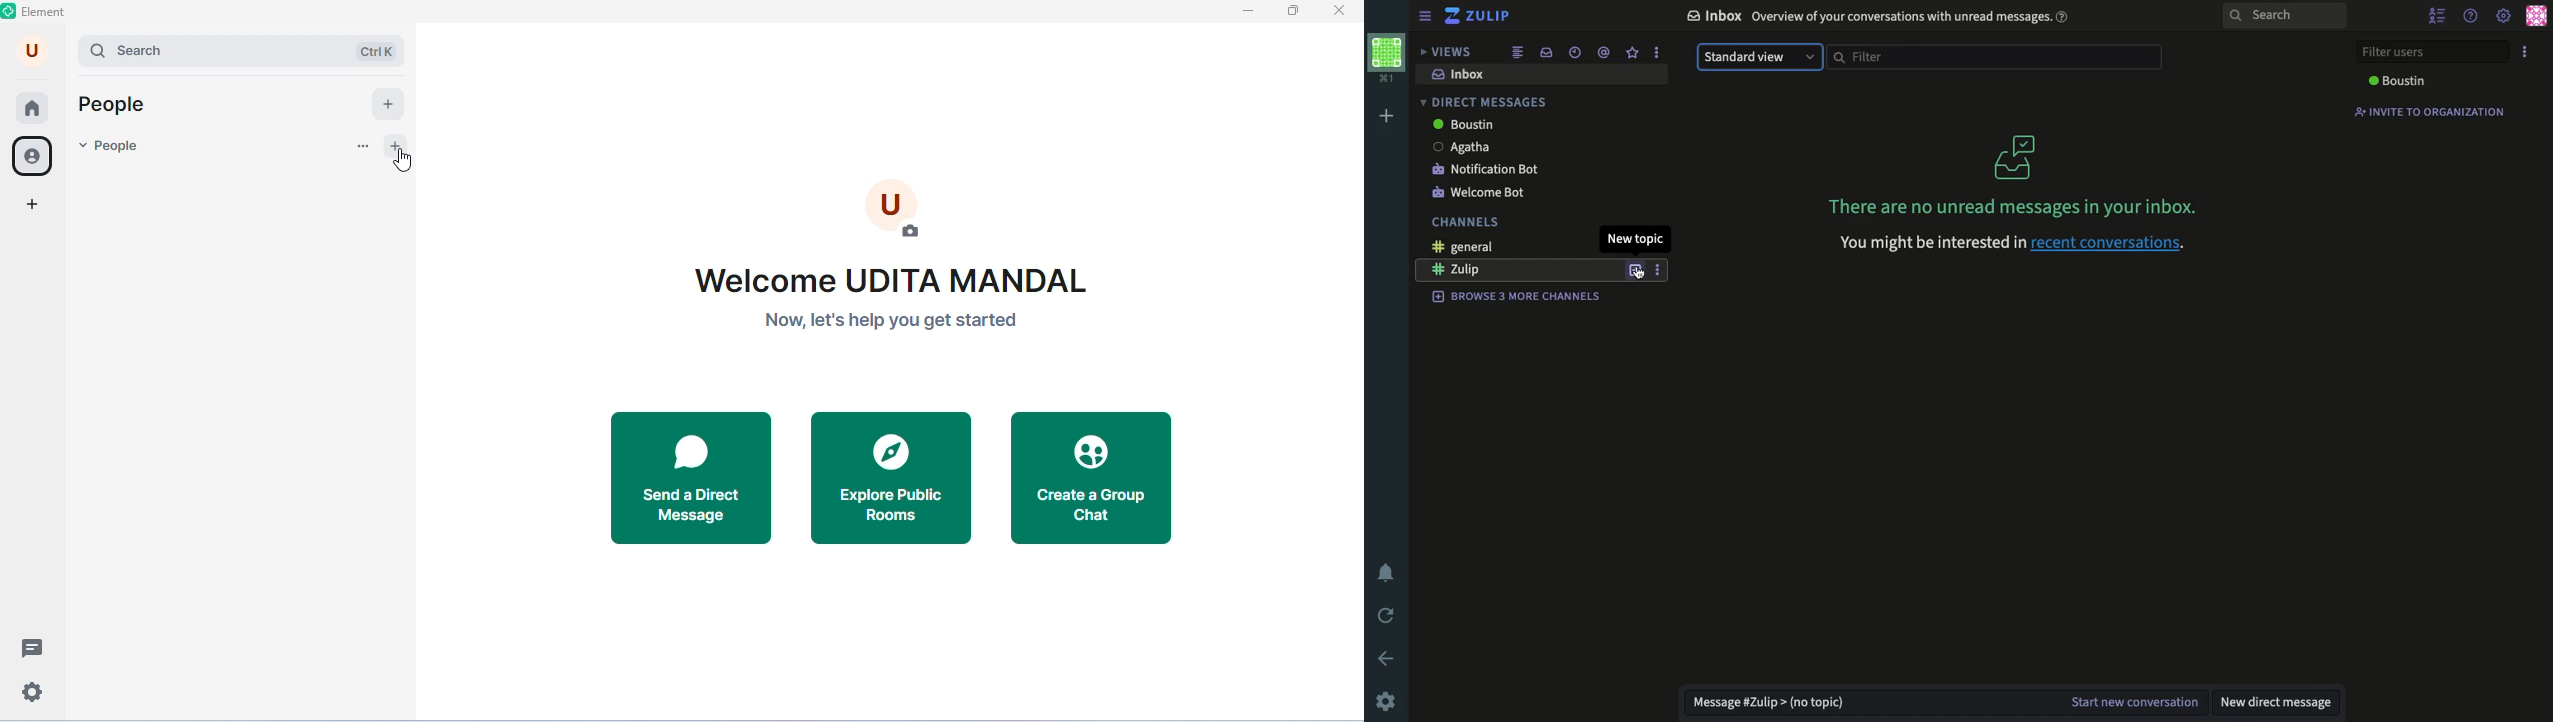 The image size is (2576, 728). I want to click on combined feed, so click(1518, 53).